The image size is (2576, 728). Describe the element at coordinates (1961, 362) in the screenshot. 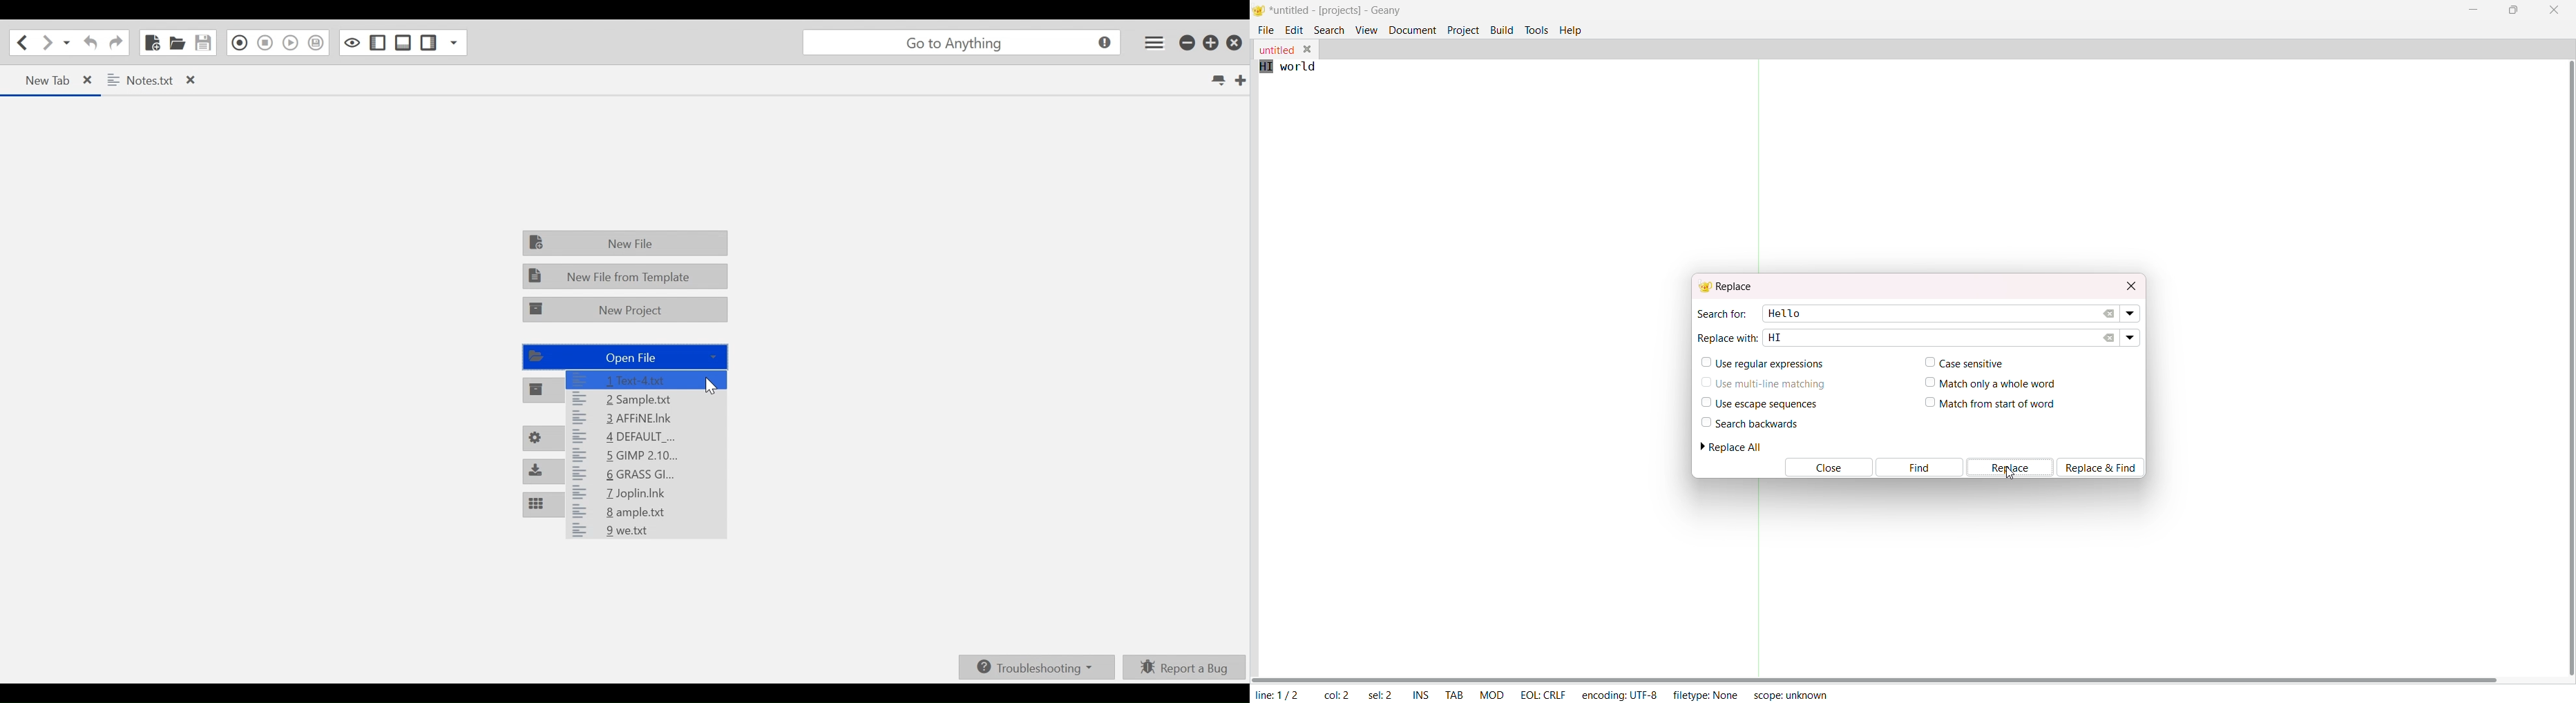

I see `case sensitive` at that location.